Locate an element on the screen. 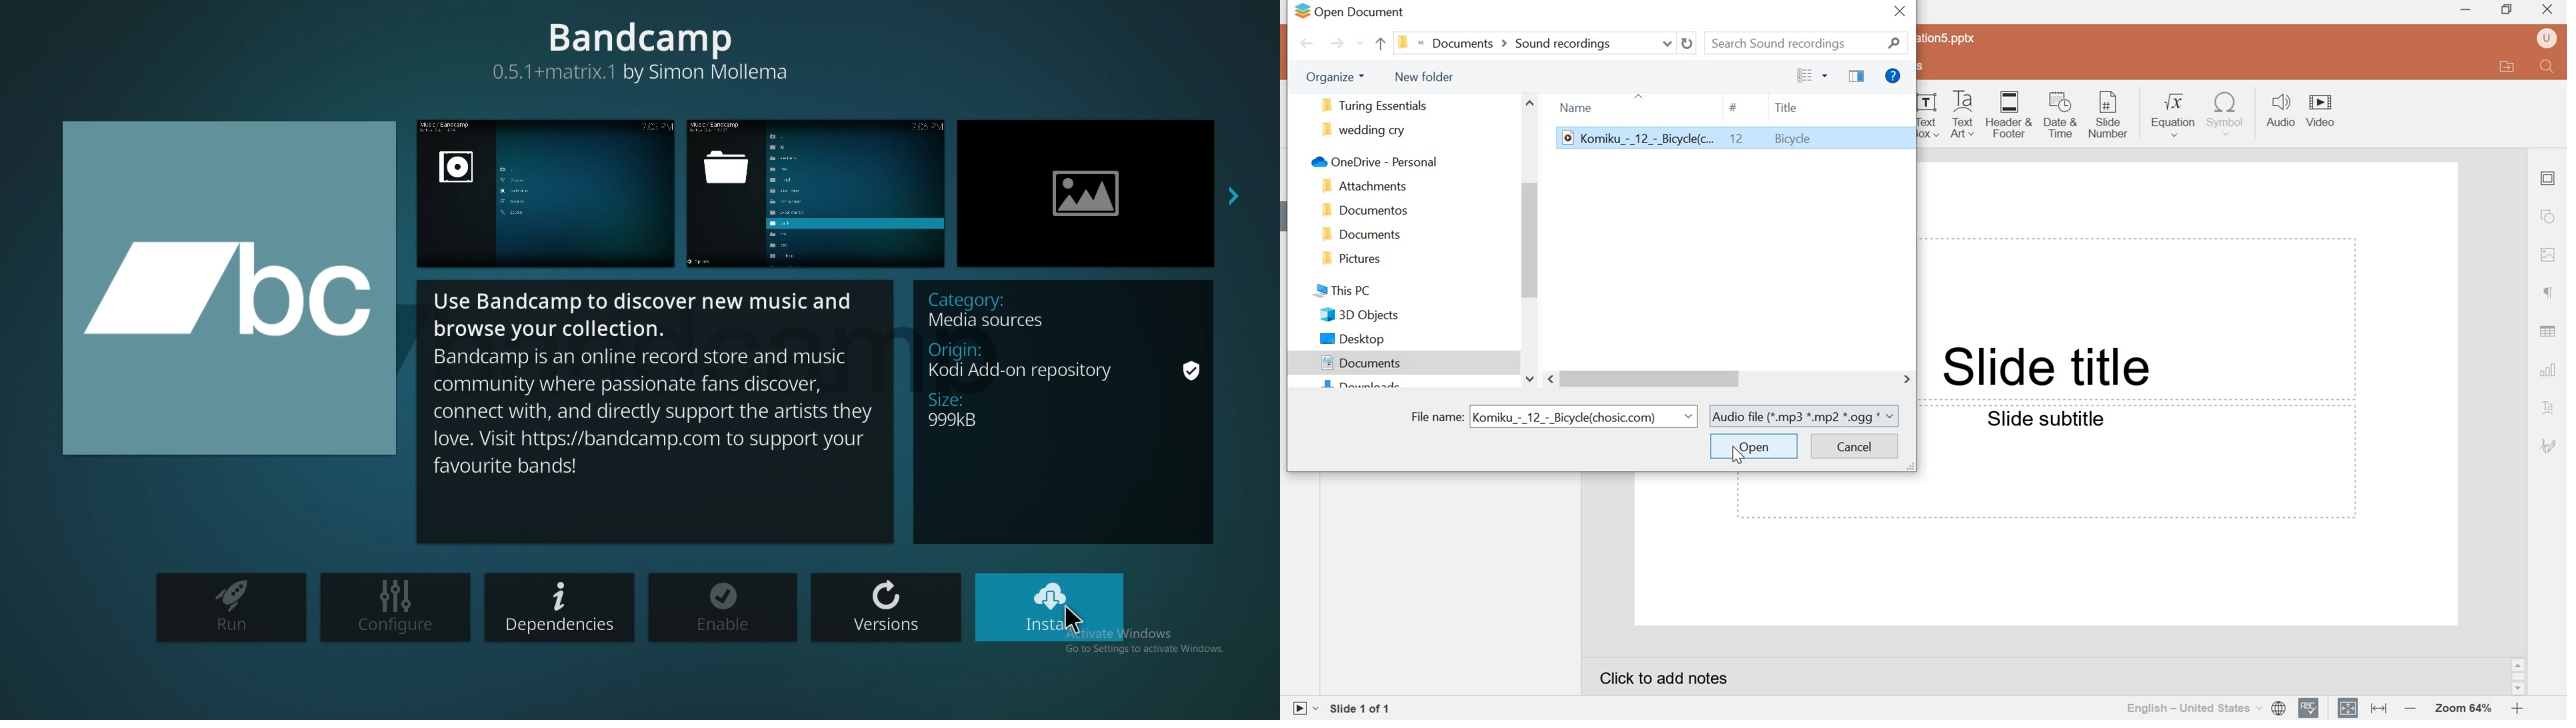 Image resolution: width=2576 pixels, height=728 pixels. Zoom is located at coordinates (2462, 709).